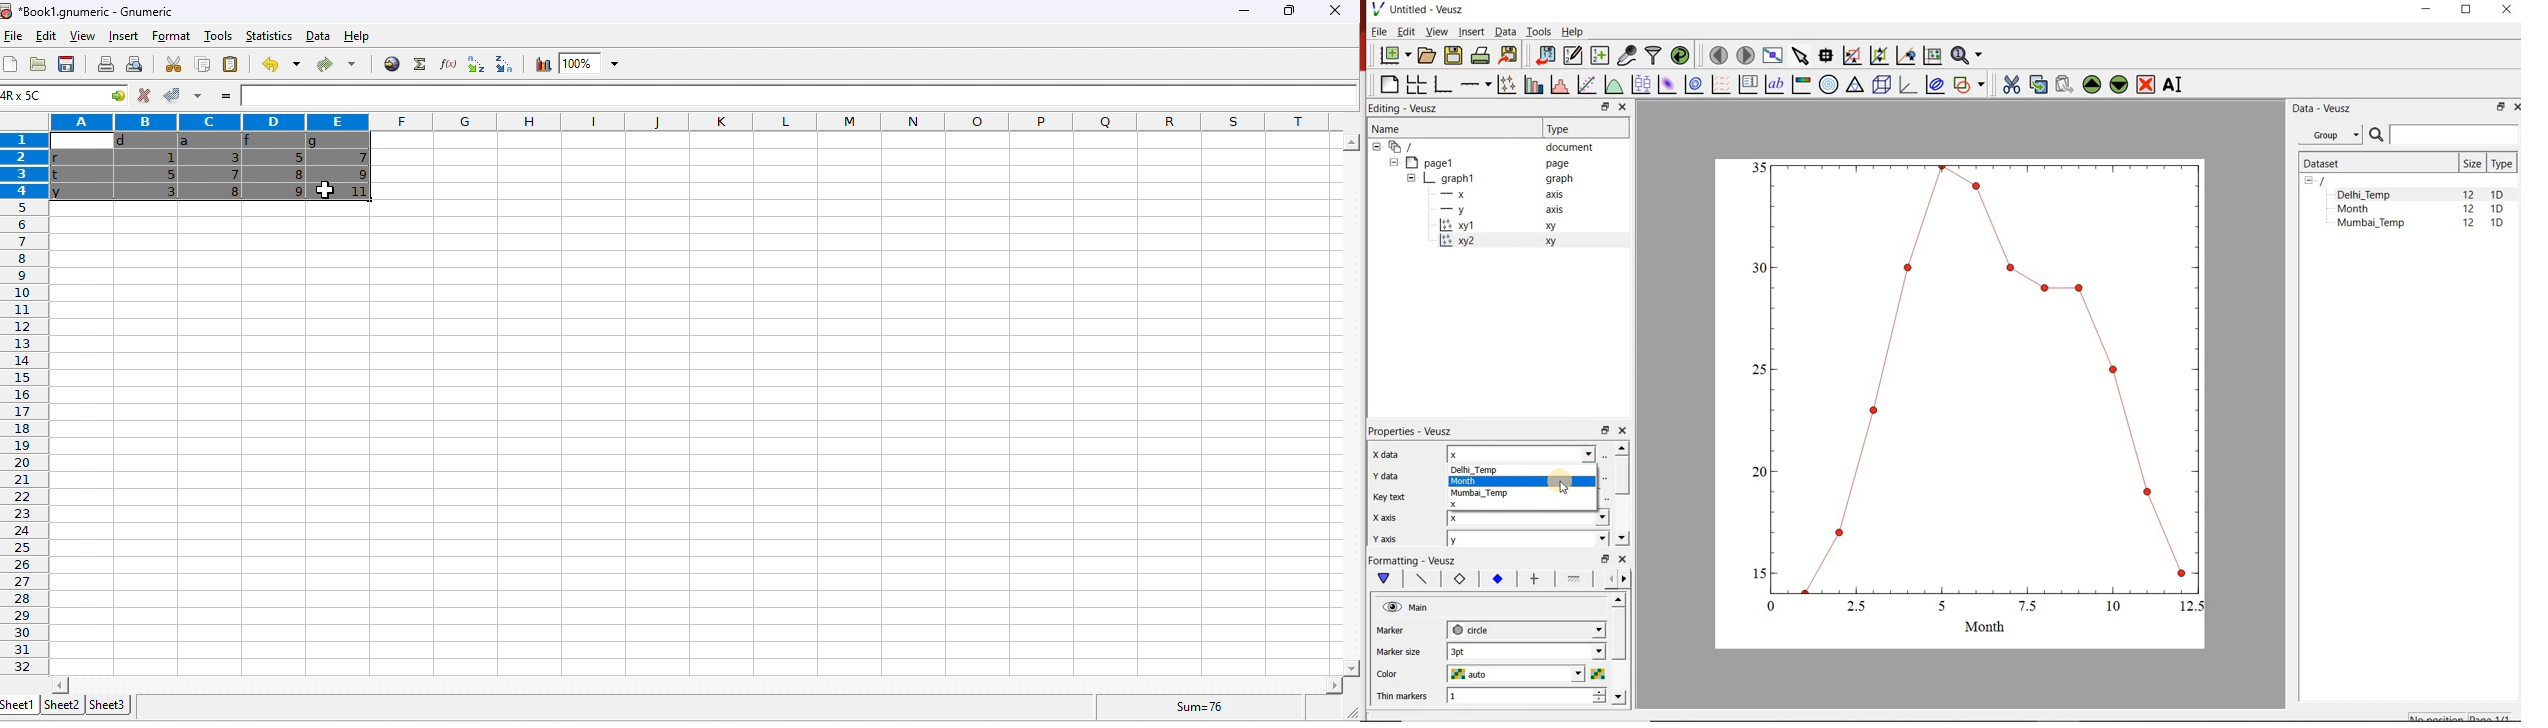 The height and width of the screenshot is (728, 2548). What do you see at coordinates (1881, 85) in the screenshot?
I see `3d scene` at bounding box center [1881, 85].